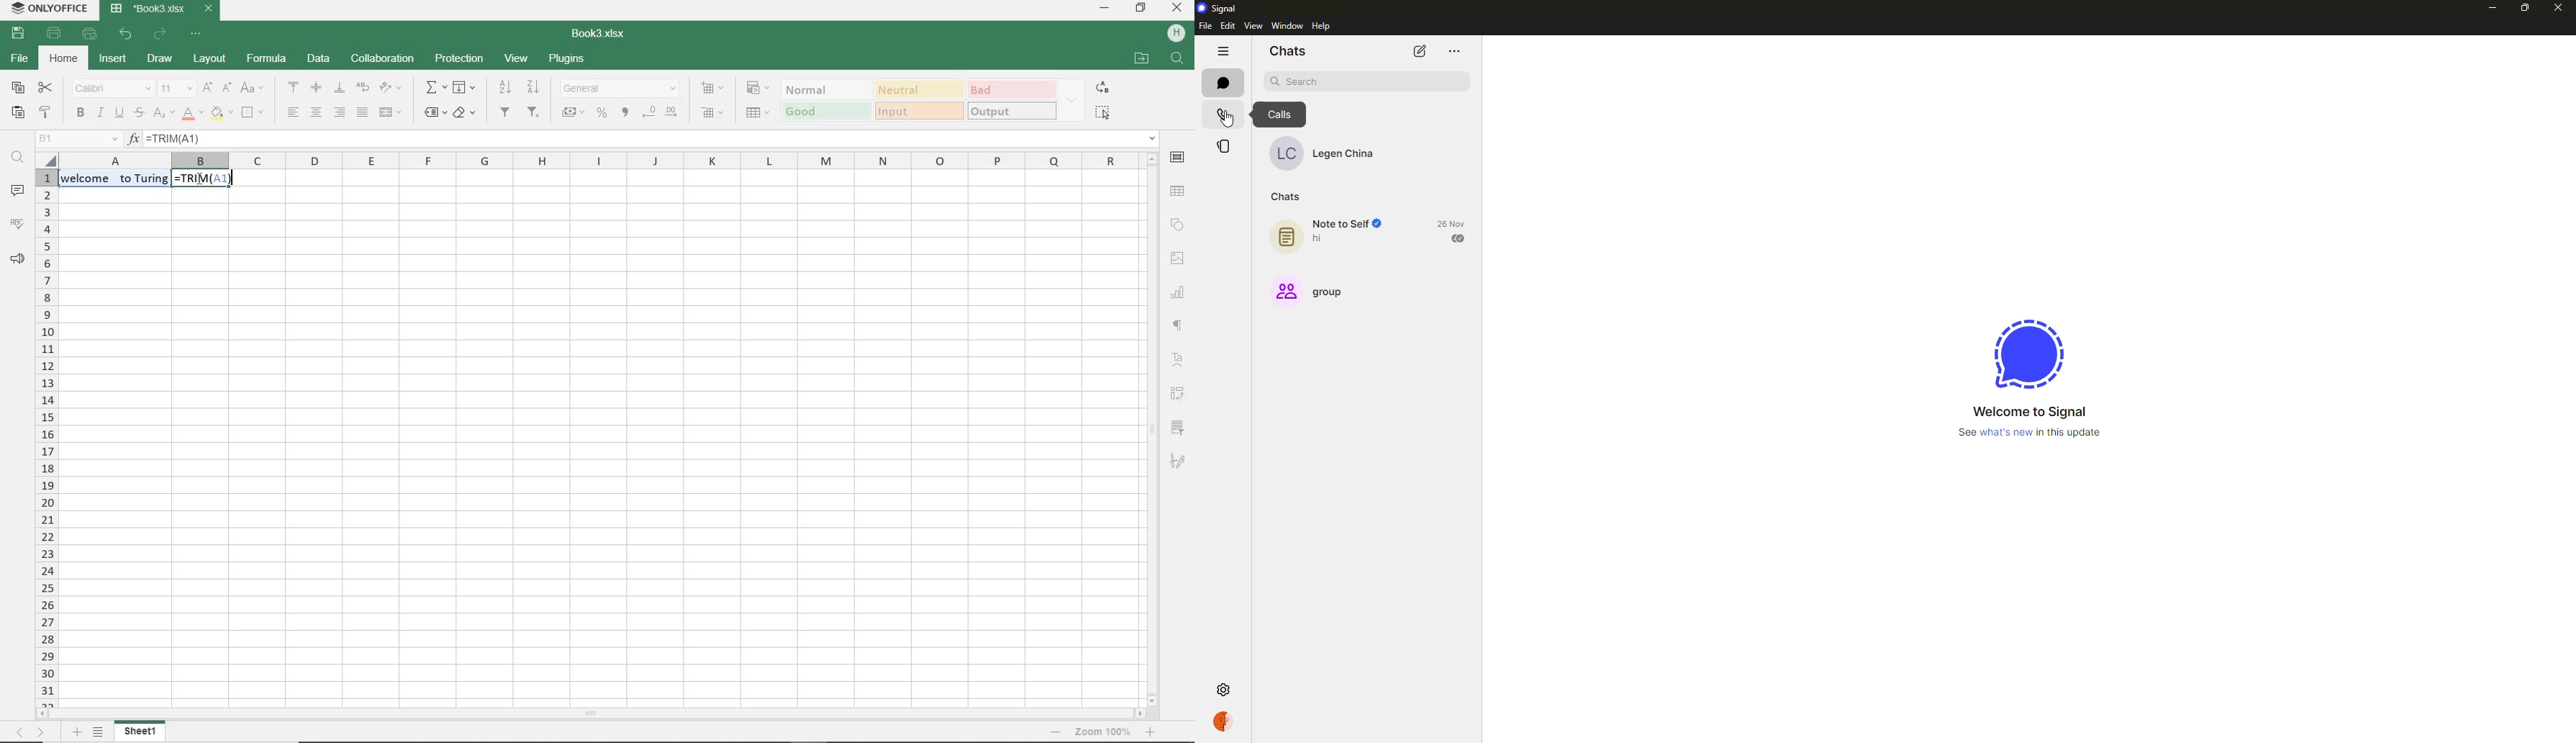 The width and height of the screenshot is (2576, 756). I want to click on find, so click(18, 159).